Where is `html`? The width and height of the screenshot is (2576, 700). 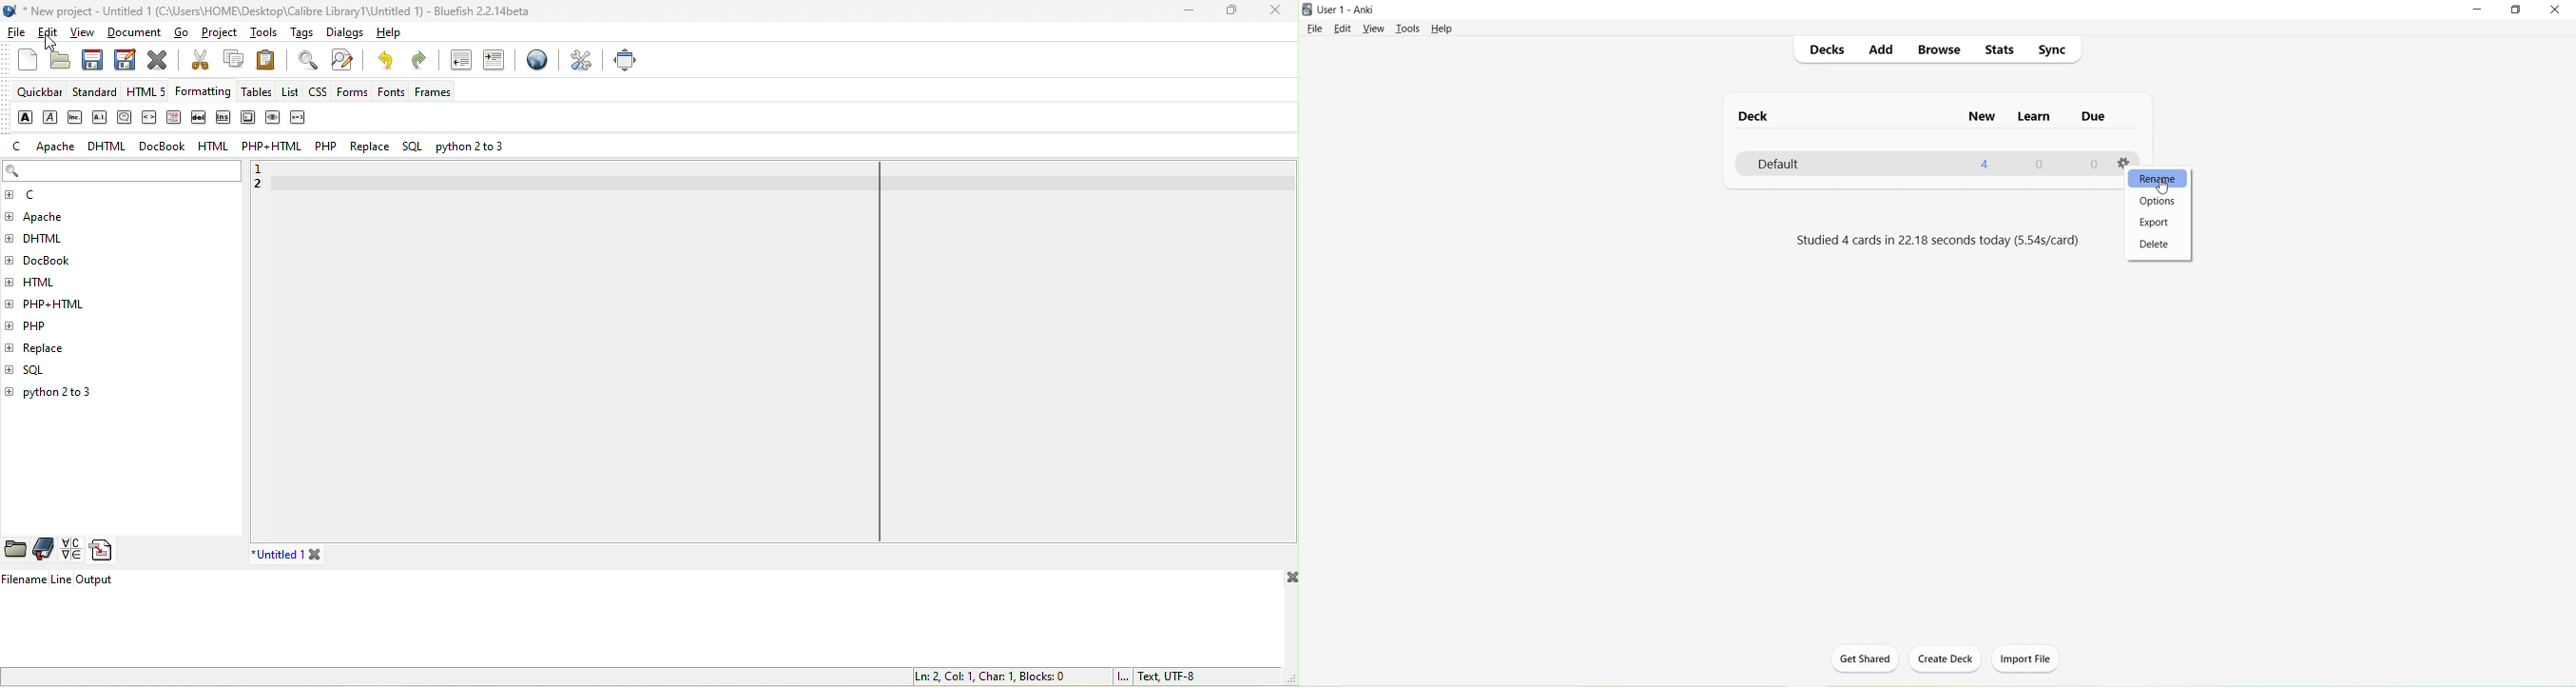 html is located at coordinates (211, 146).